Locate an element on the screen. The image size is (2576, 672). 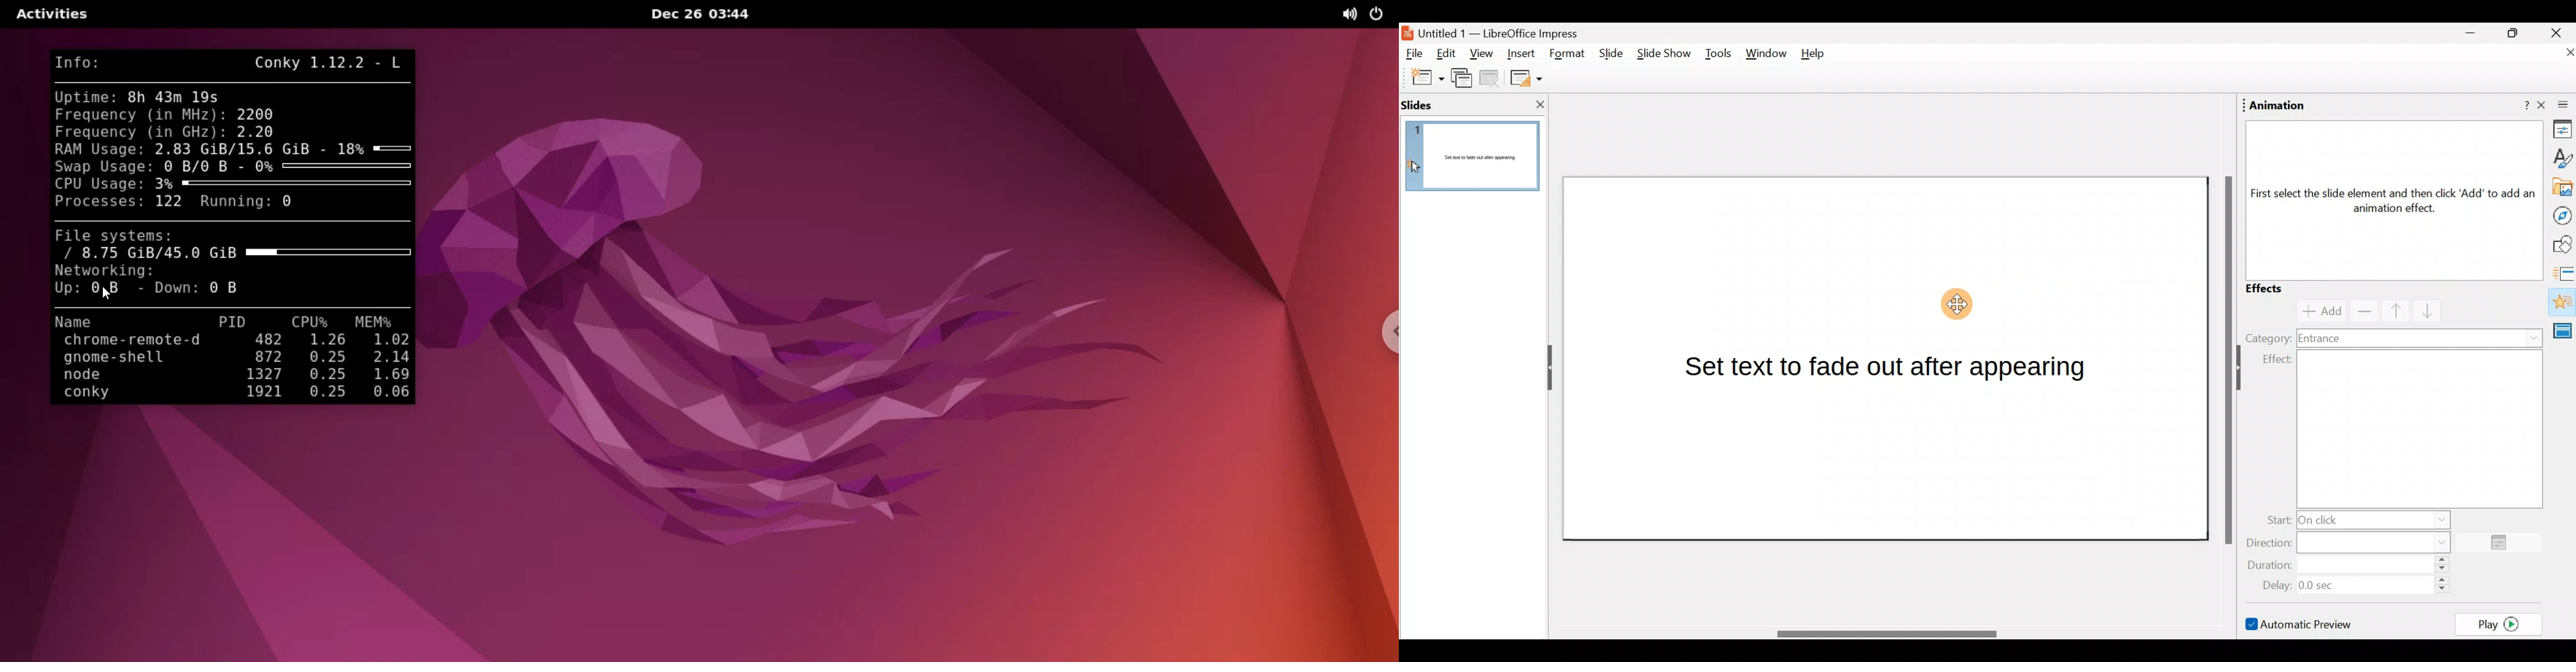
Delay is located at coordinates (2352, 584).